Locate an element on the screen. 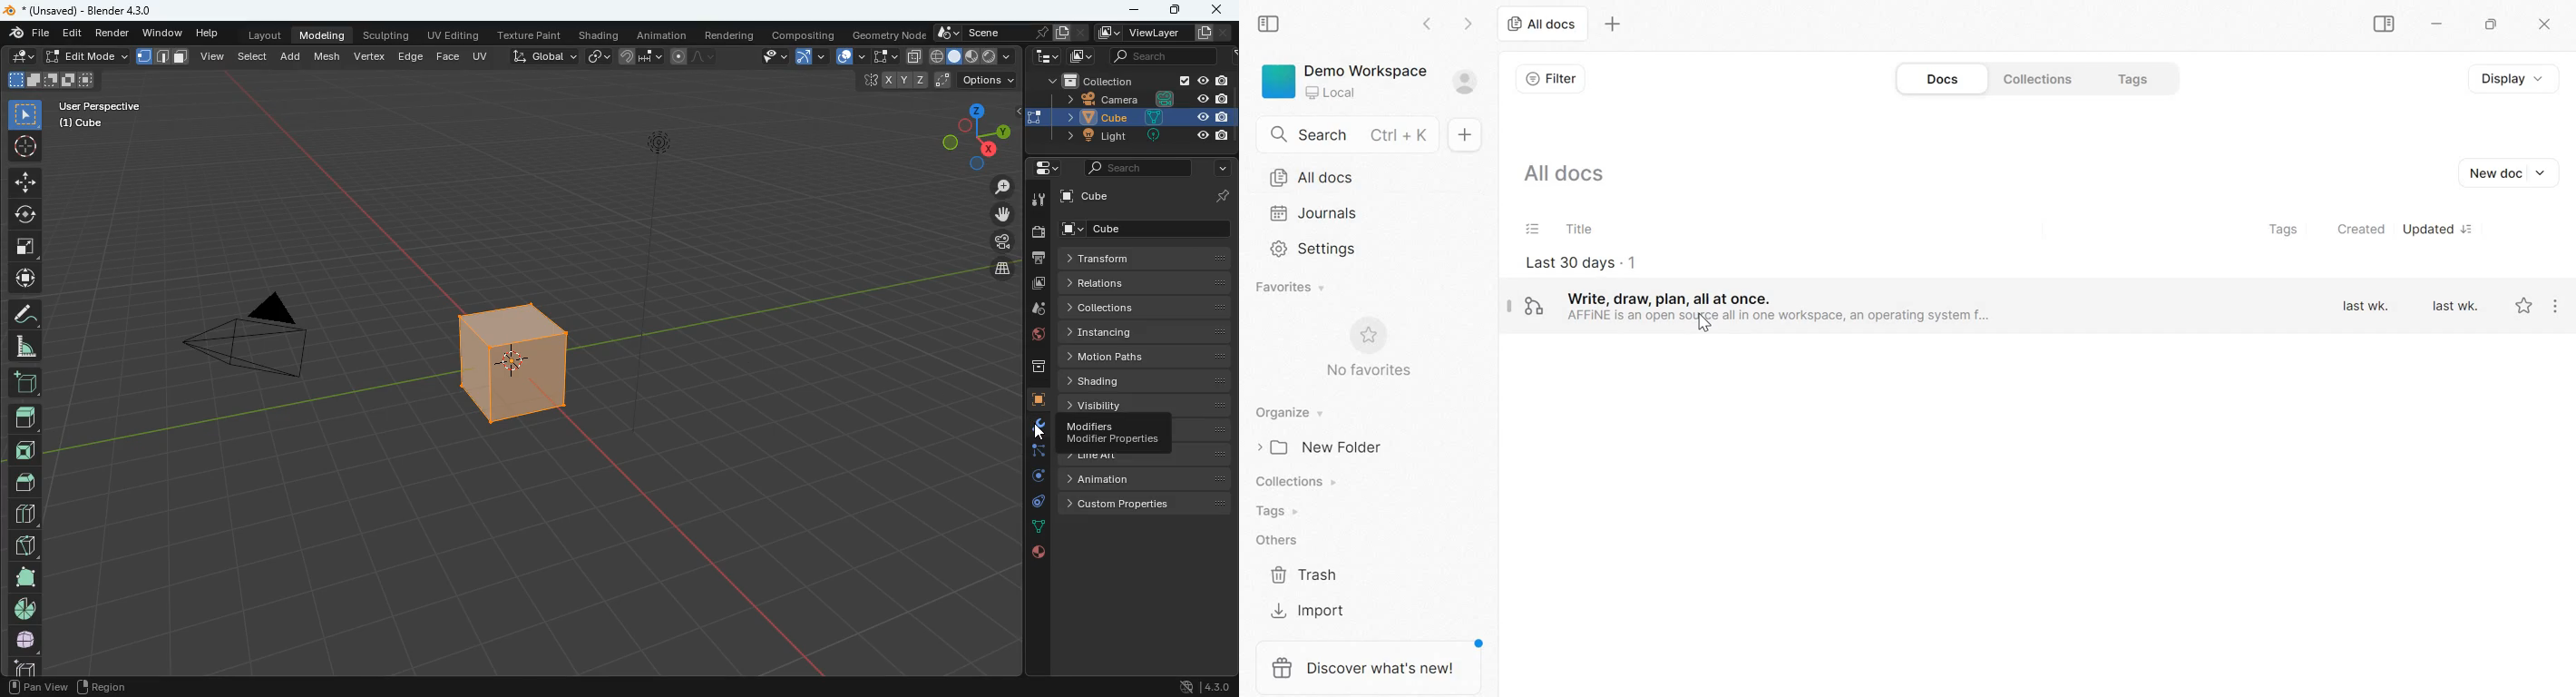  Write, draw, plan, all at once. is located at coordinates (1779, 305).